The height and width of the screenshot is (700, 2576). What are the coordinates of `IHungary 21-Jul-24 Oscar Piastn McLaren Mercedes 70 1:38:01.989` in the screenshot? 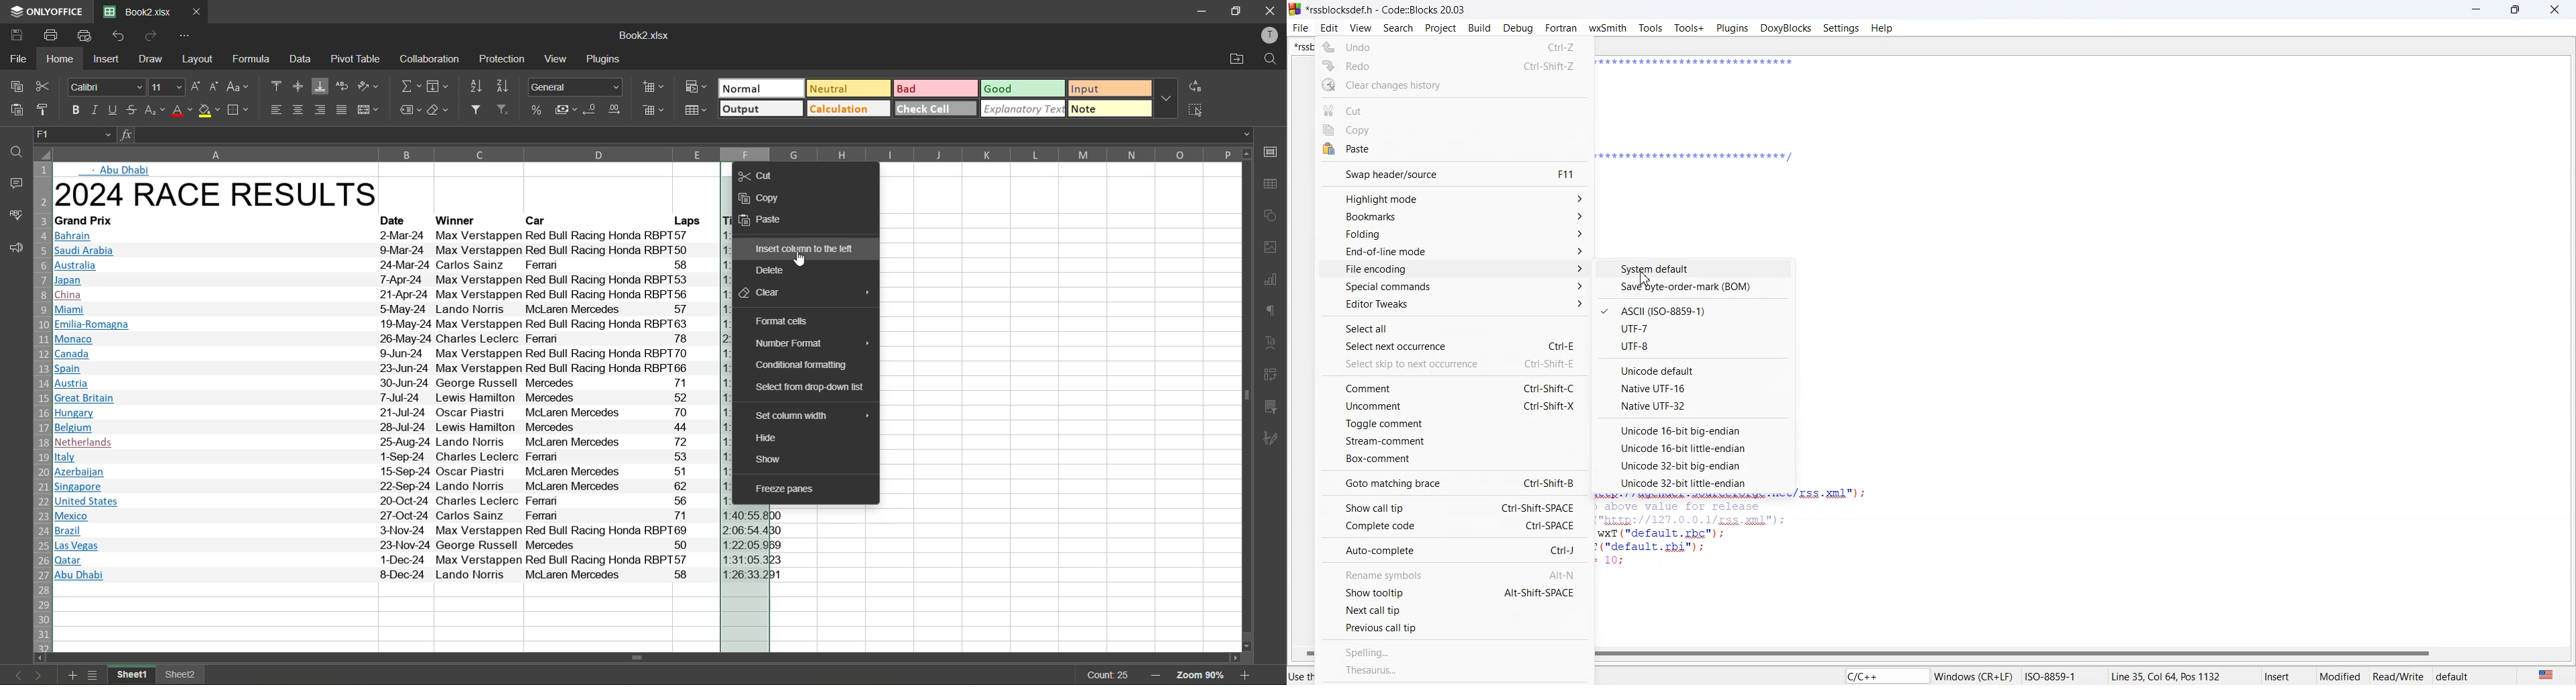 It's located at (383, 414).